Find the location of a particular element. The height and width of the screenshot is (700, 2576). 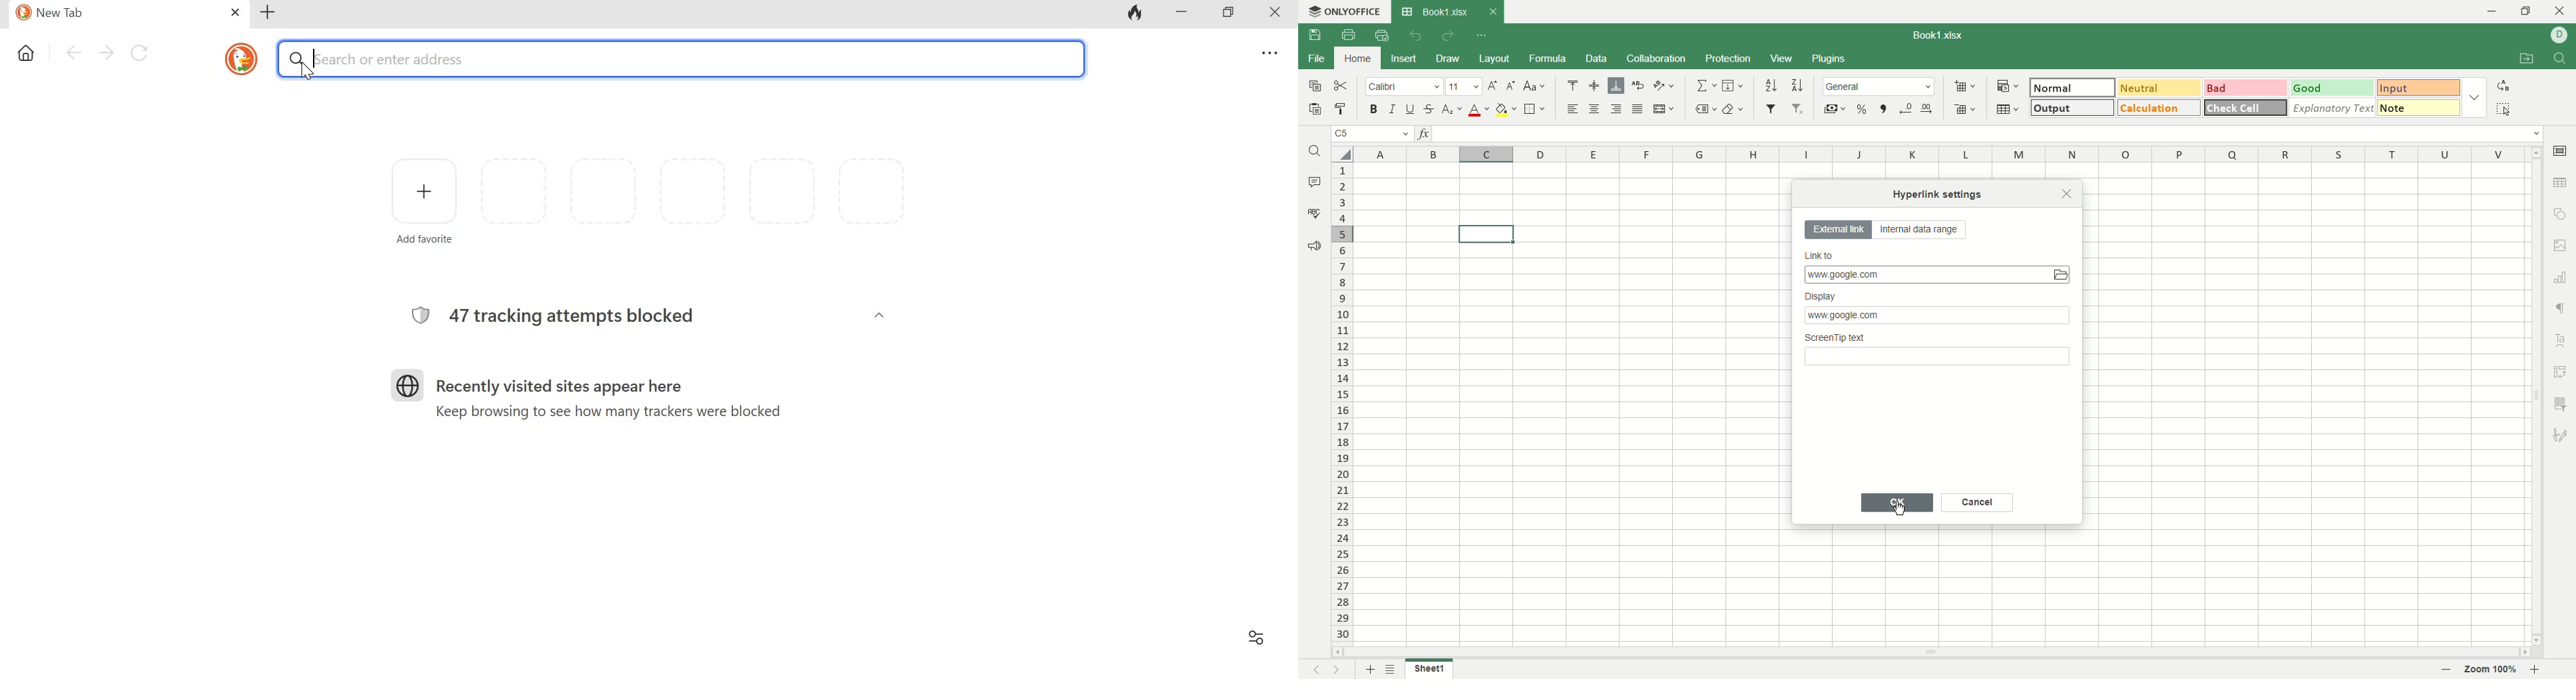

conditional formatting is located at coordinates (2006, 85).